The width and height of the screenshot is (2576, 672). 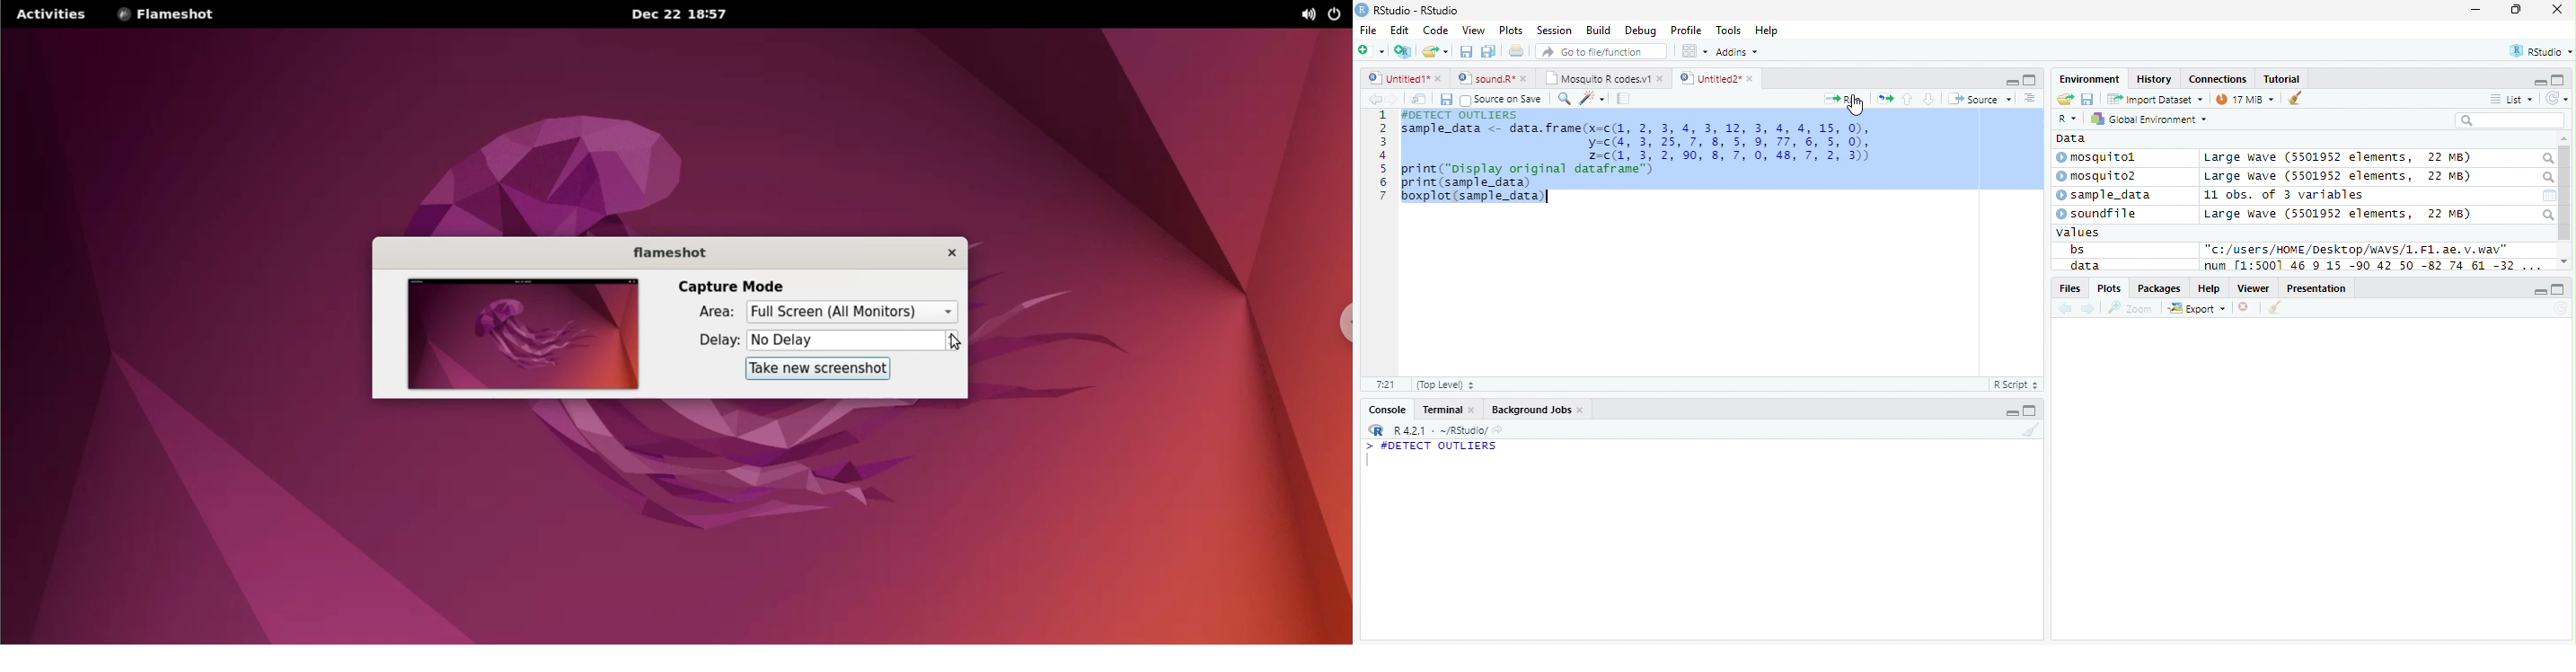 What do you see at coordinates (2090, 79) in the screenshot?
I see `Environment` at bounding box center [2090, 79].